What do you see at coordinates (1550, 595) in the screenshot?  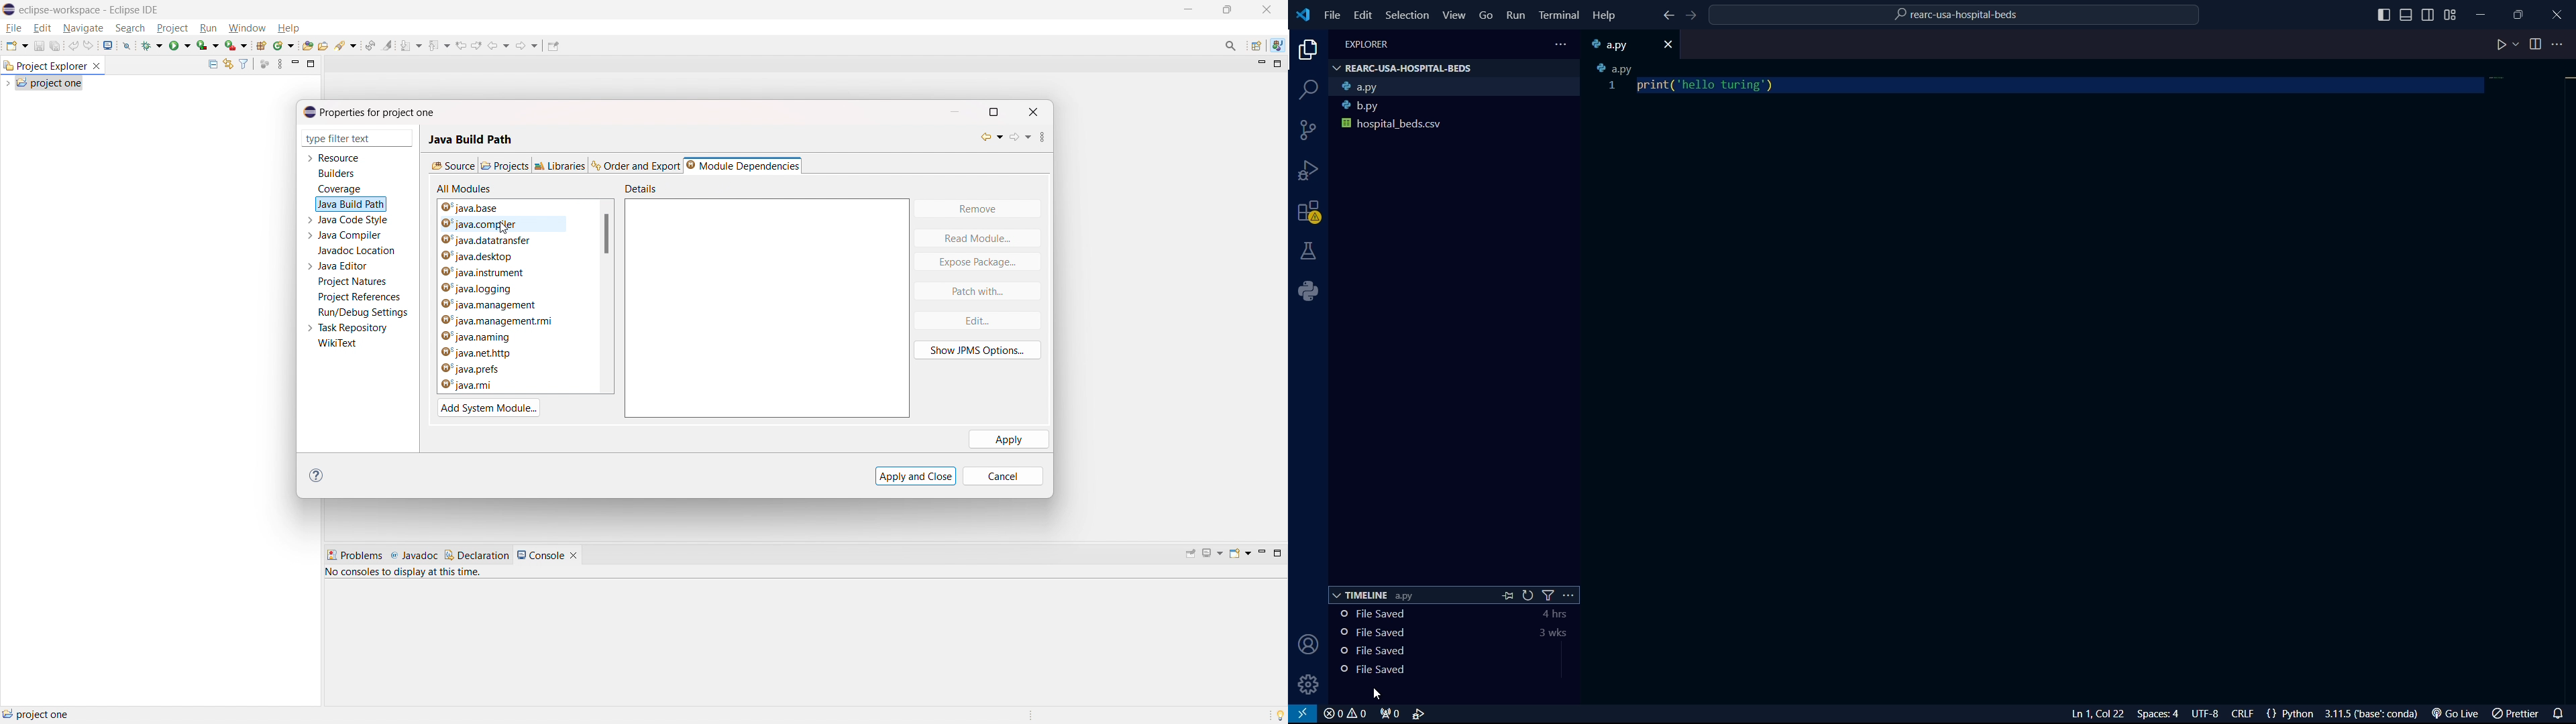 I see `filter timeline` at bounding box center [1550, 595].